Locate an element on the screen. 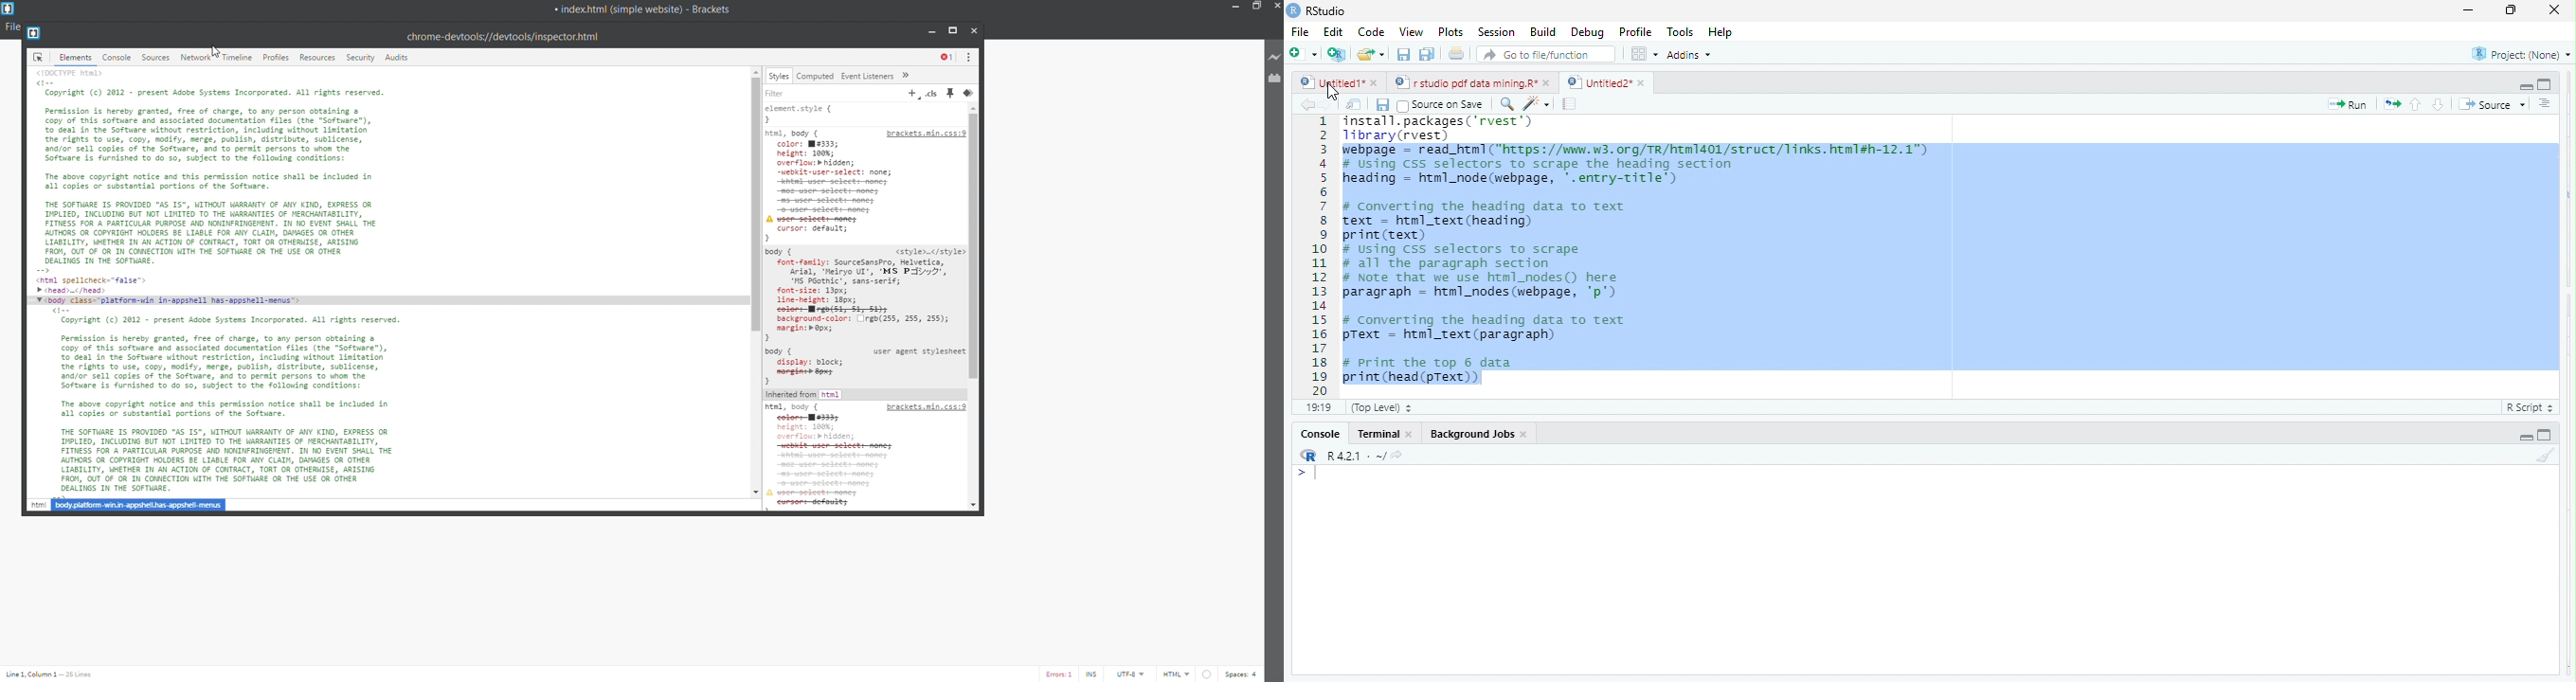  pin is located at coordinates (949, 94).